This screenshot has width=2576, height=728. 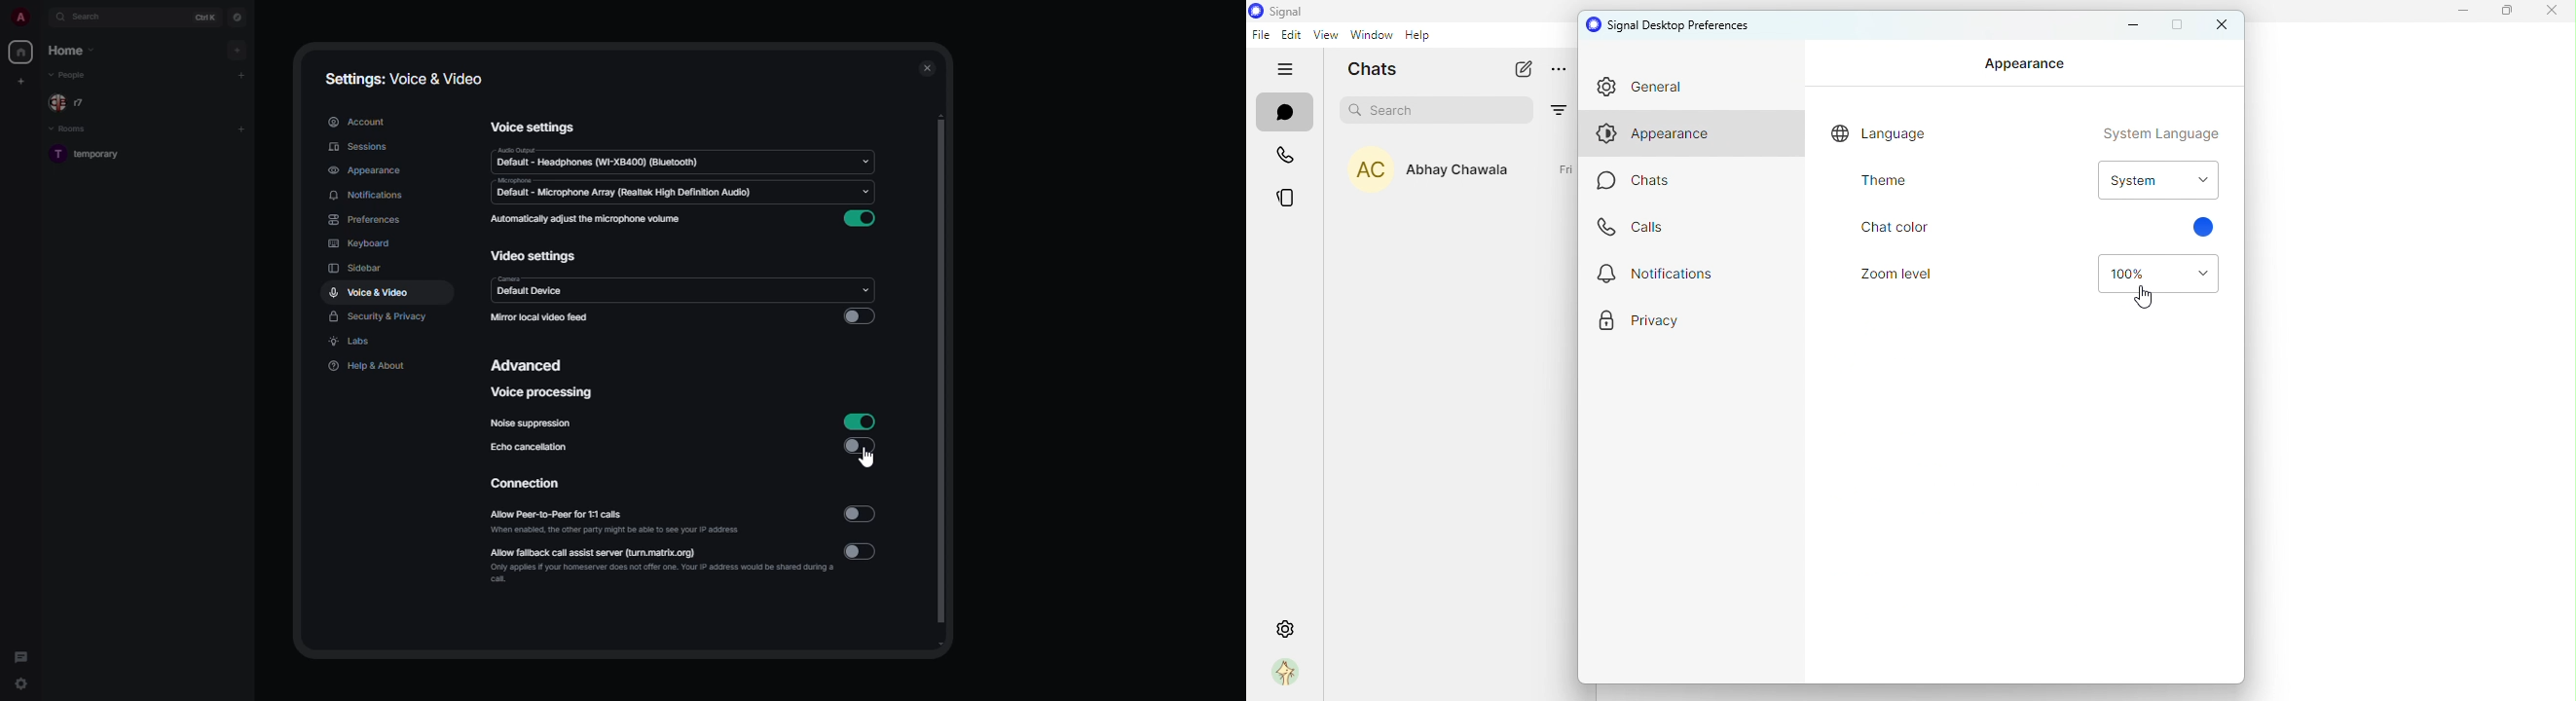 What do you see at coordinates (1641, 231) in the screenshot?
I see `calls` at bounding box center [1641, 231].